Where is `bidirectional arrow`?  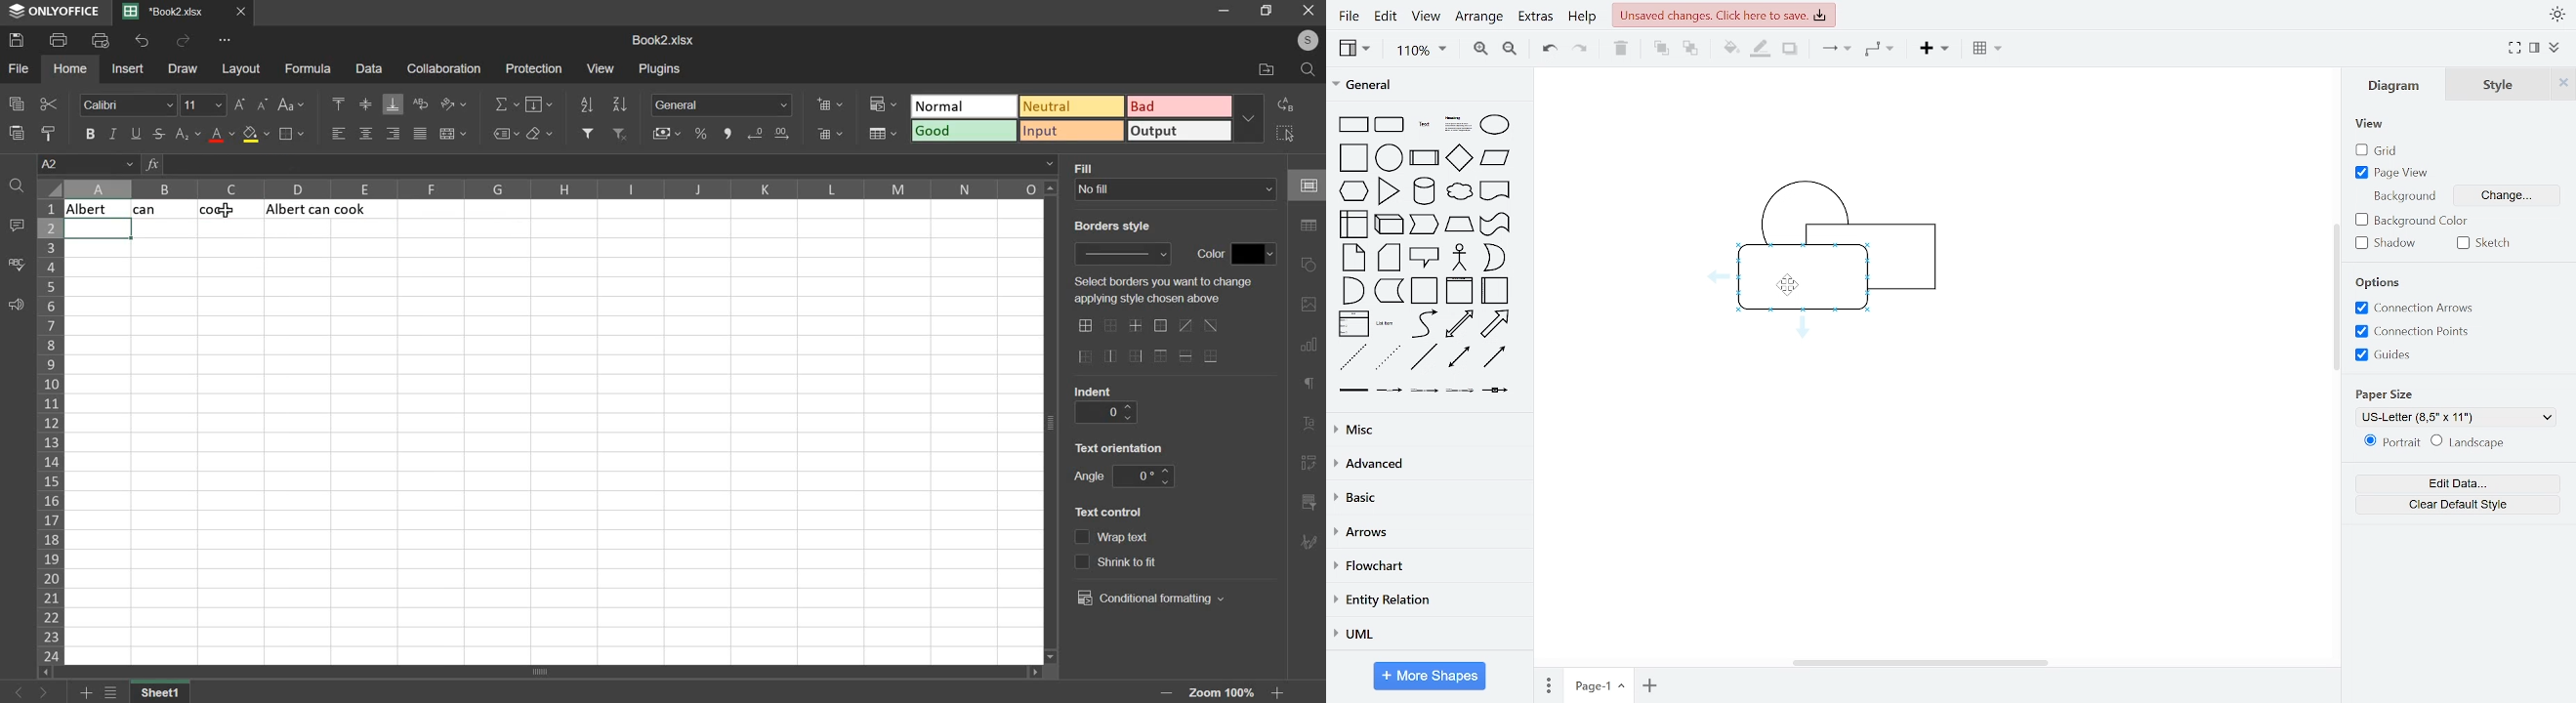
bidirectional arrow is located at coordinates (1460, 325).